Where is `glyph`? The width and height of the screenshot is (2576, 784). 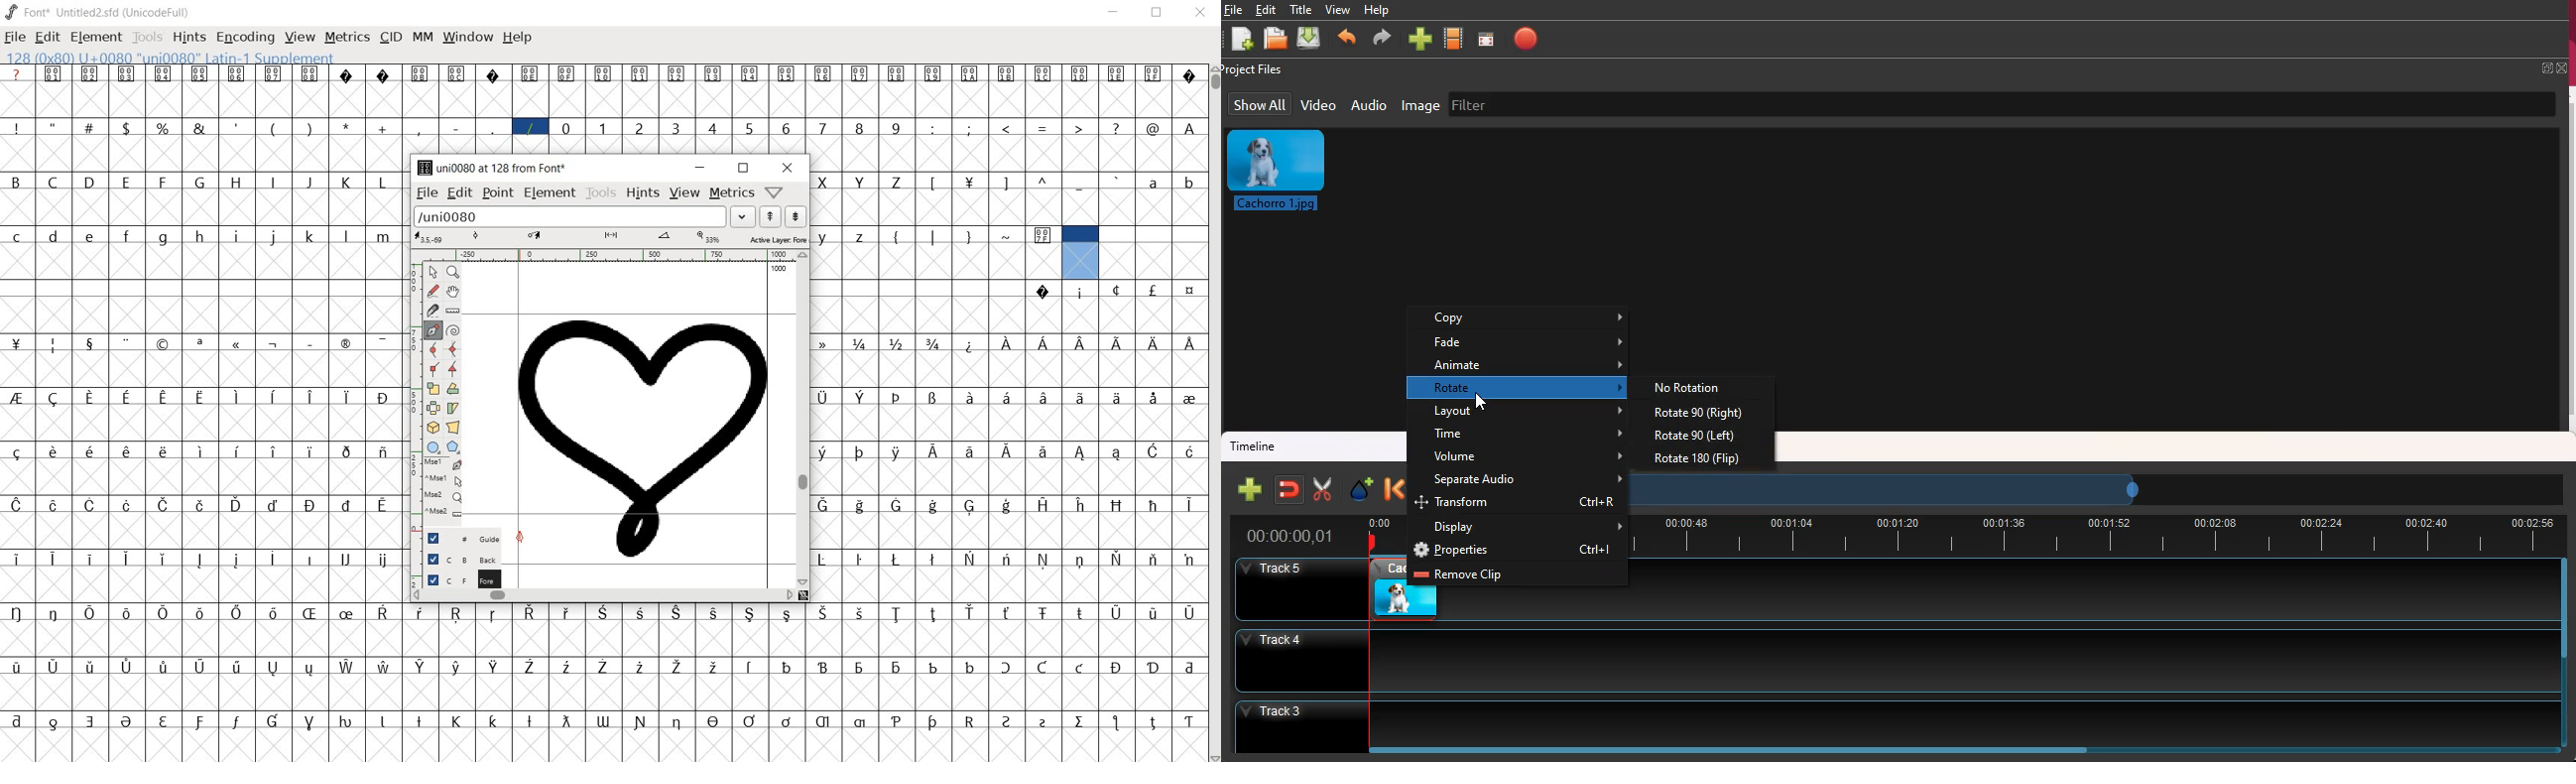
glyph is located at coordinates (567, 668).